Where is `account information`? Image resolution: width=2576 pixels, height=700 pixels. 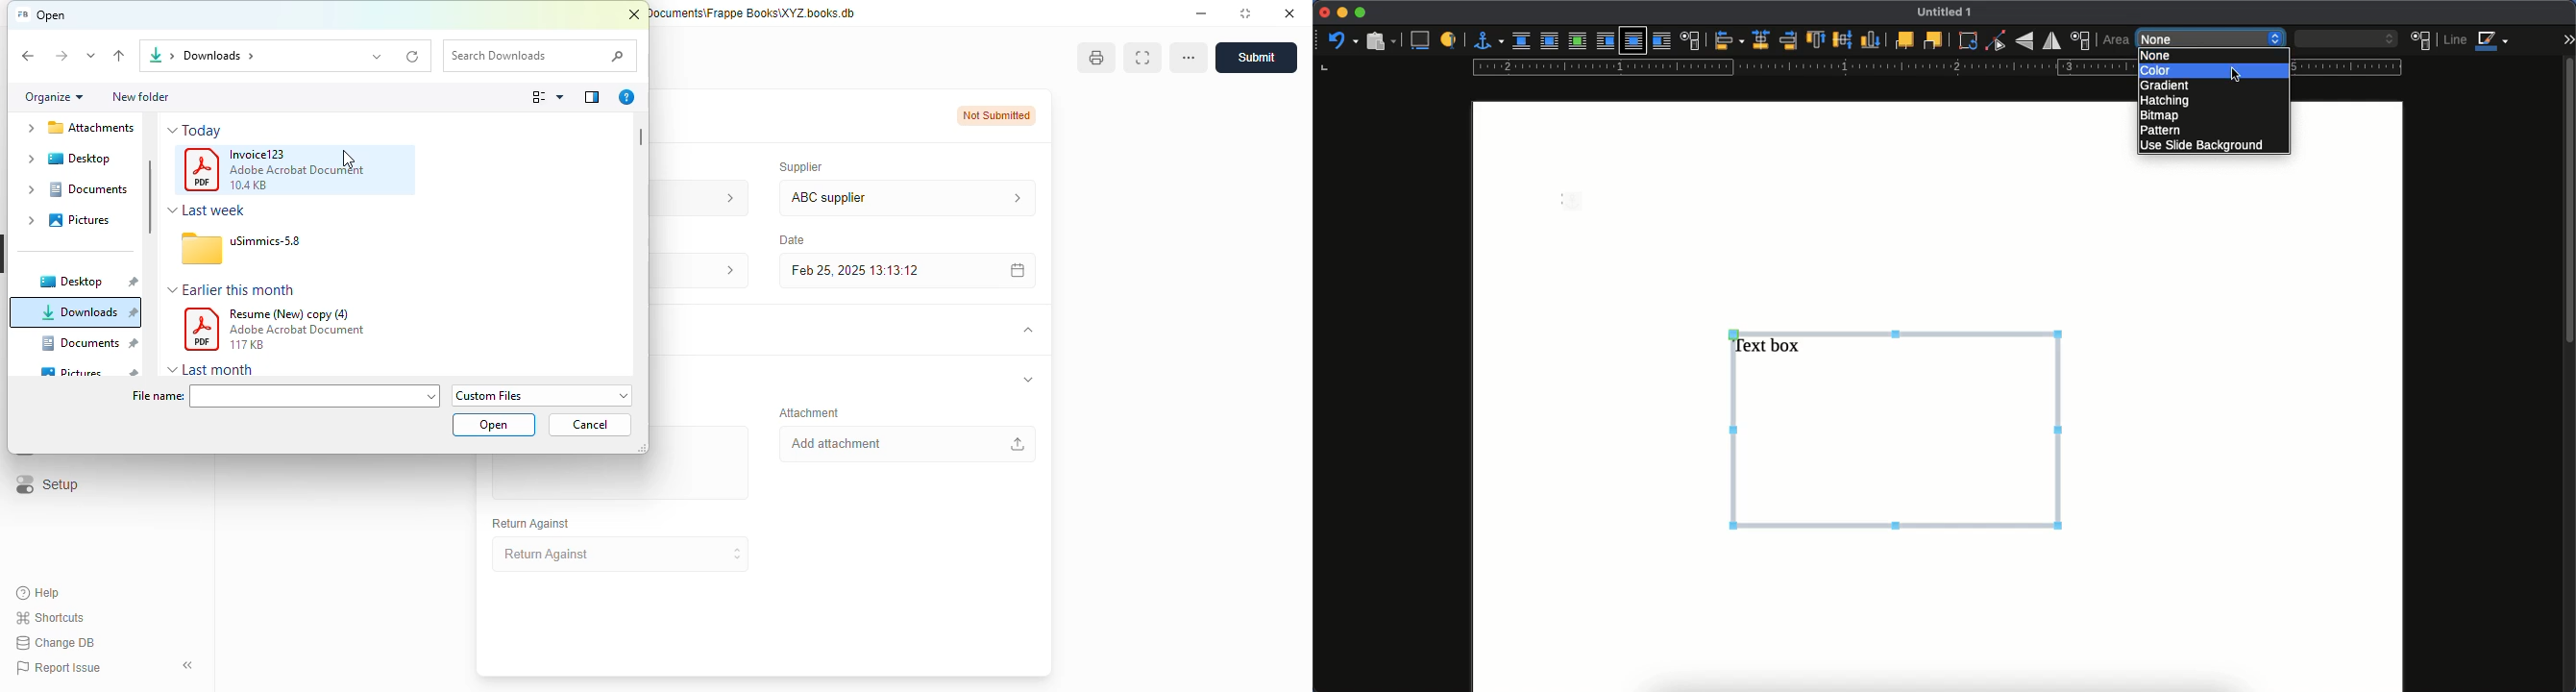 account information is located at coordinates (724, 271).